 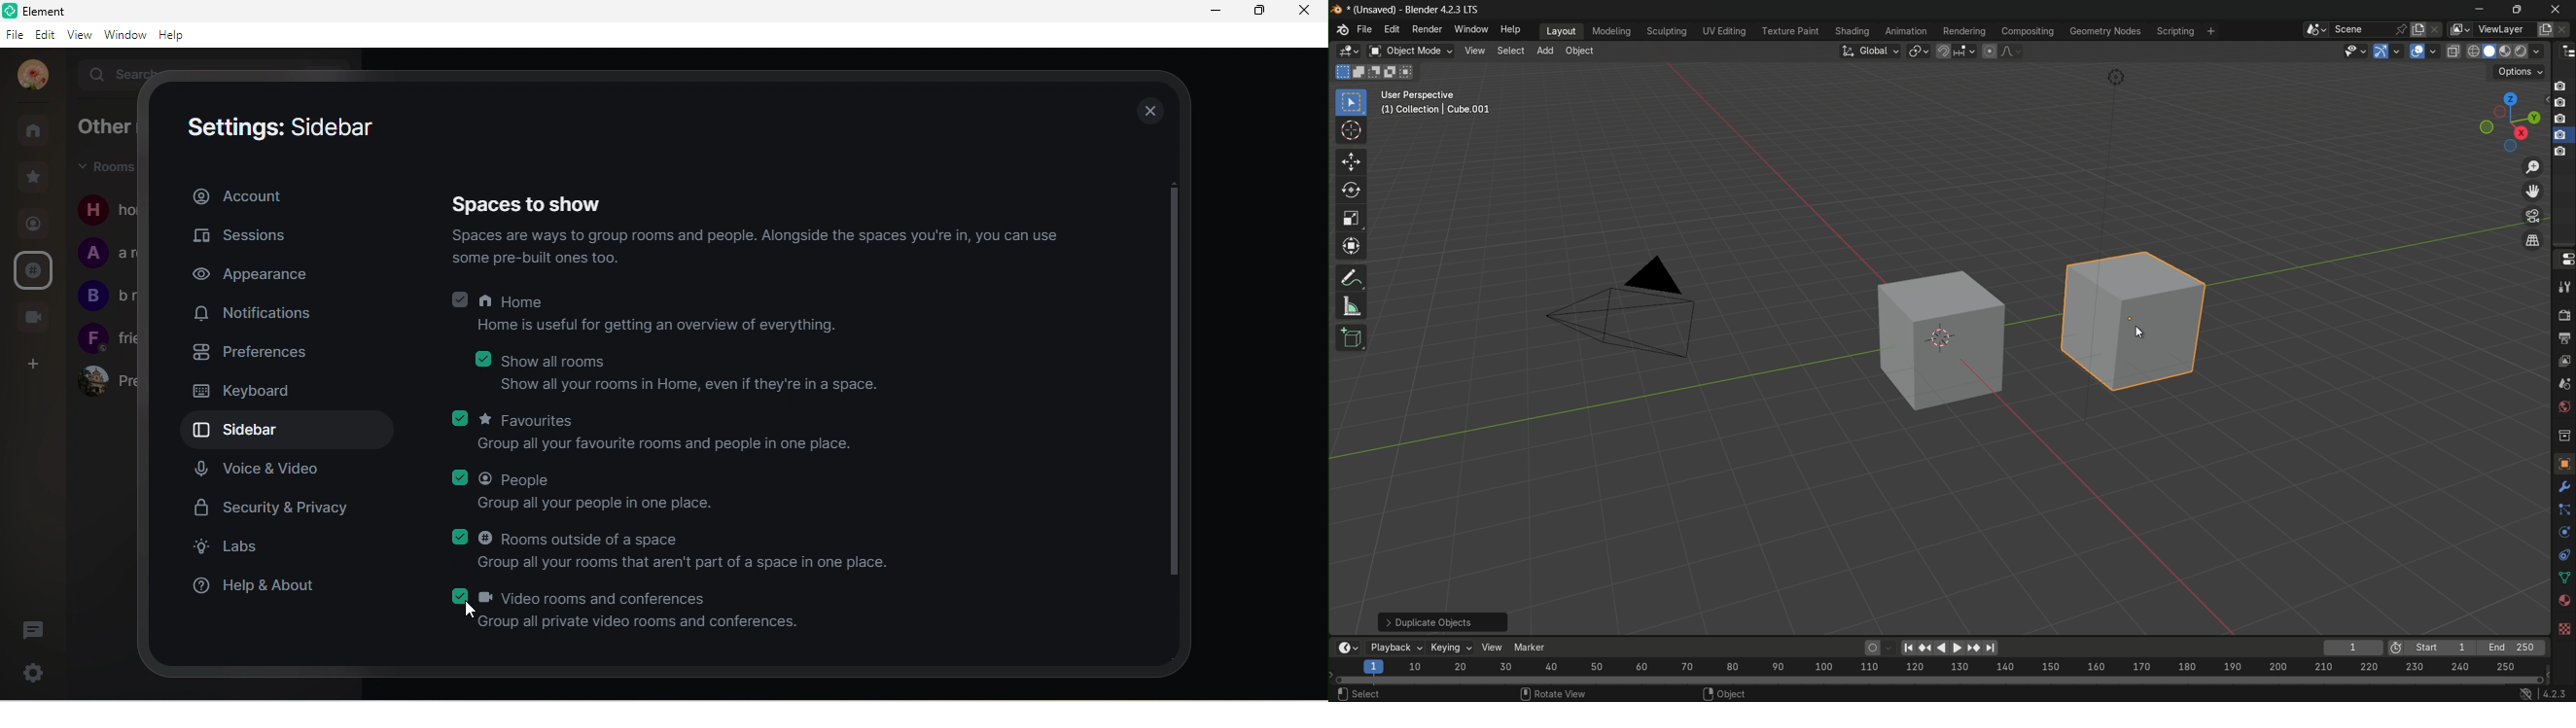 I want to click on Cancel, so click(x=1414, y=693).